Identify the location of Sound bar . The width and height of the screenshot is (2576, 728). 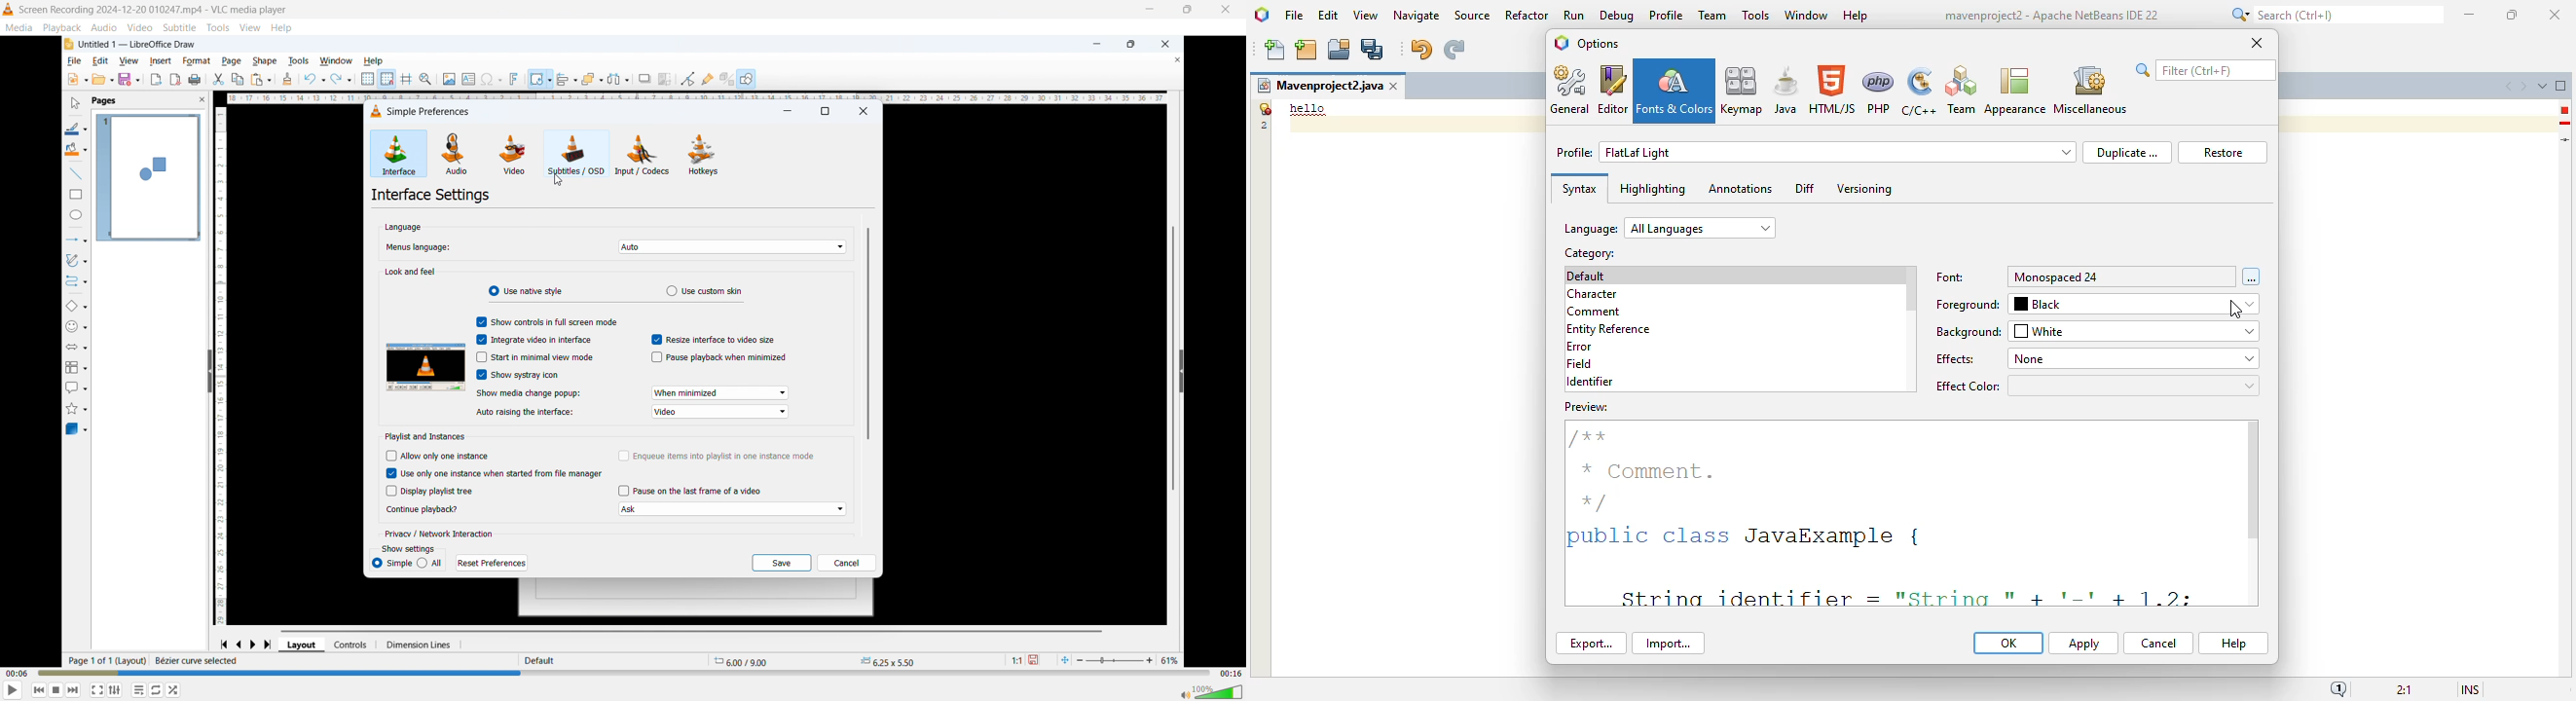
(1208, 692).